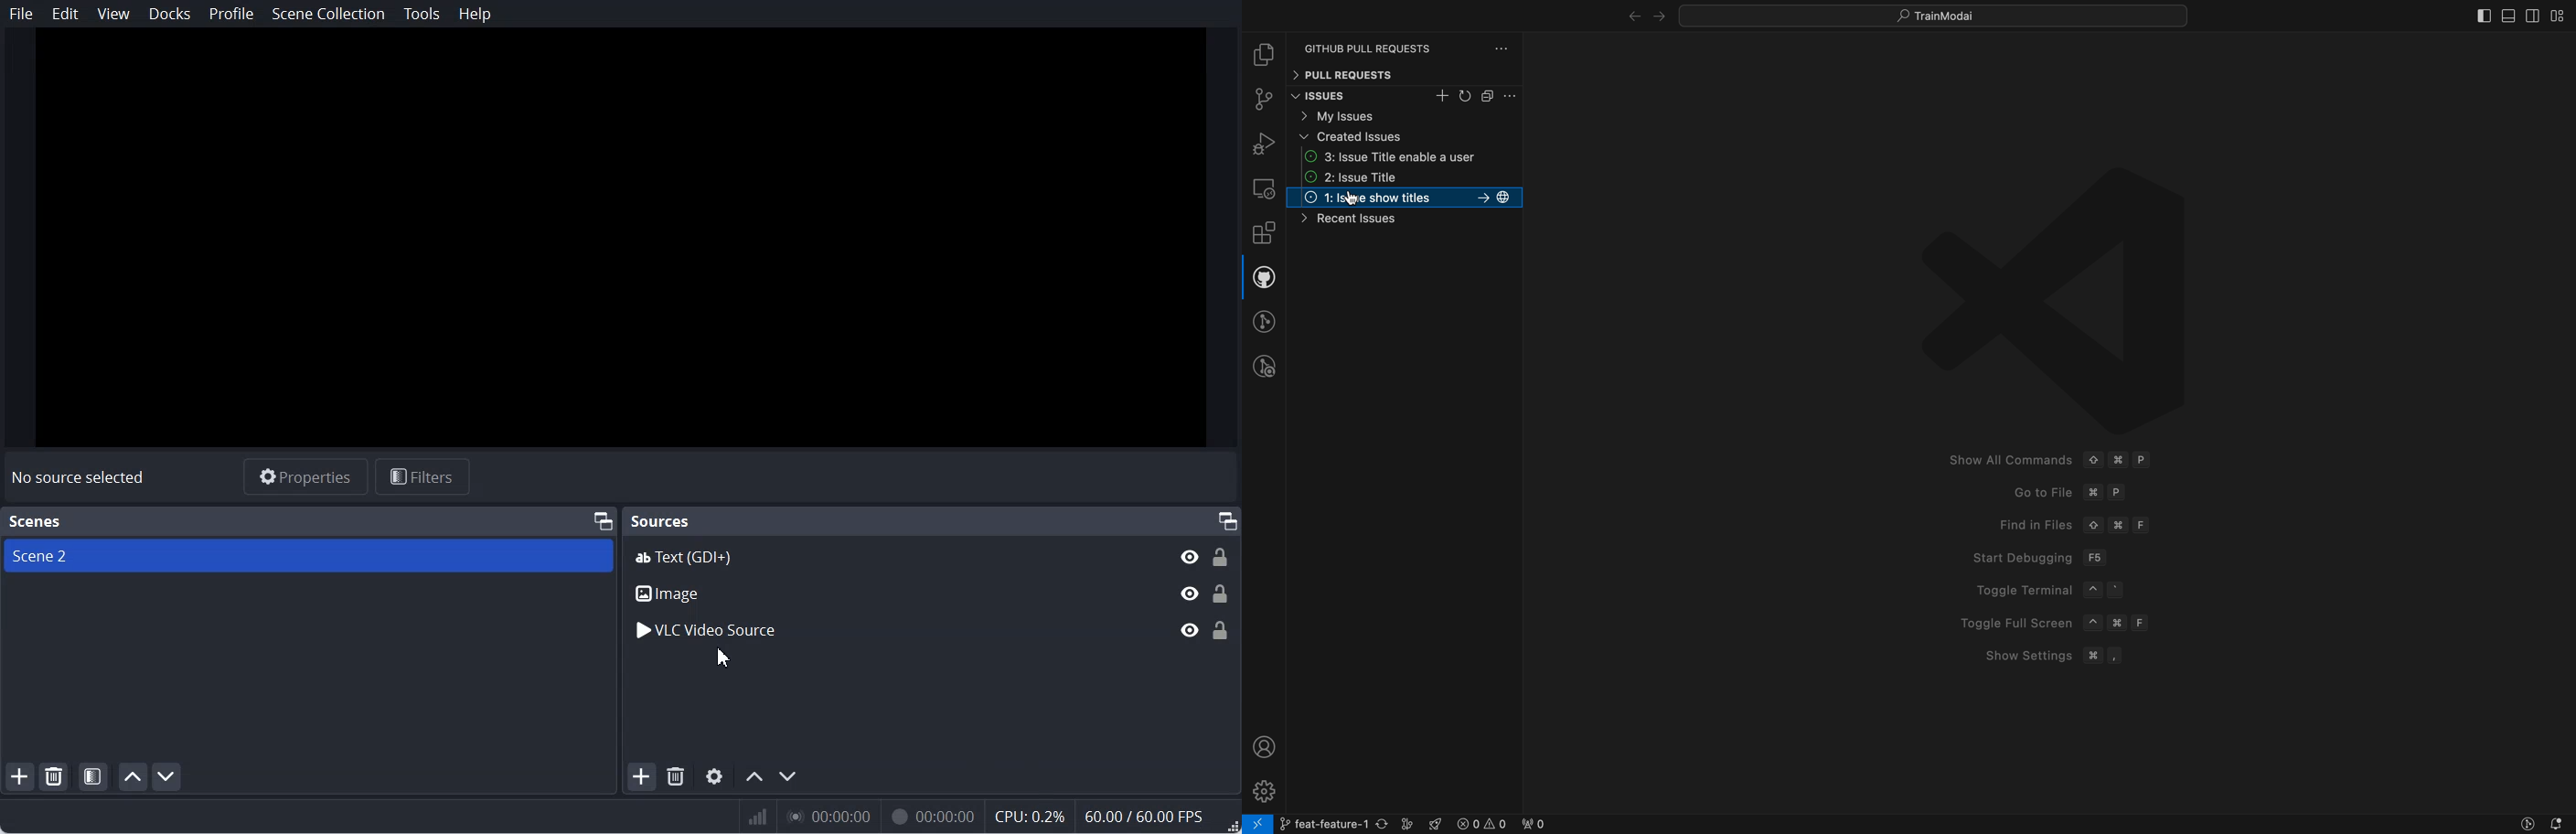 The image size is (2576, 840). Describe the element at coordinates (307, 555) in the screenshot. I see `Scene` at that location.